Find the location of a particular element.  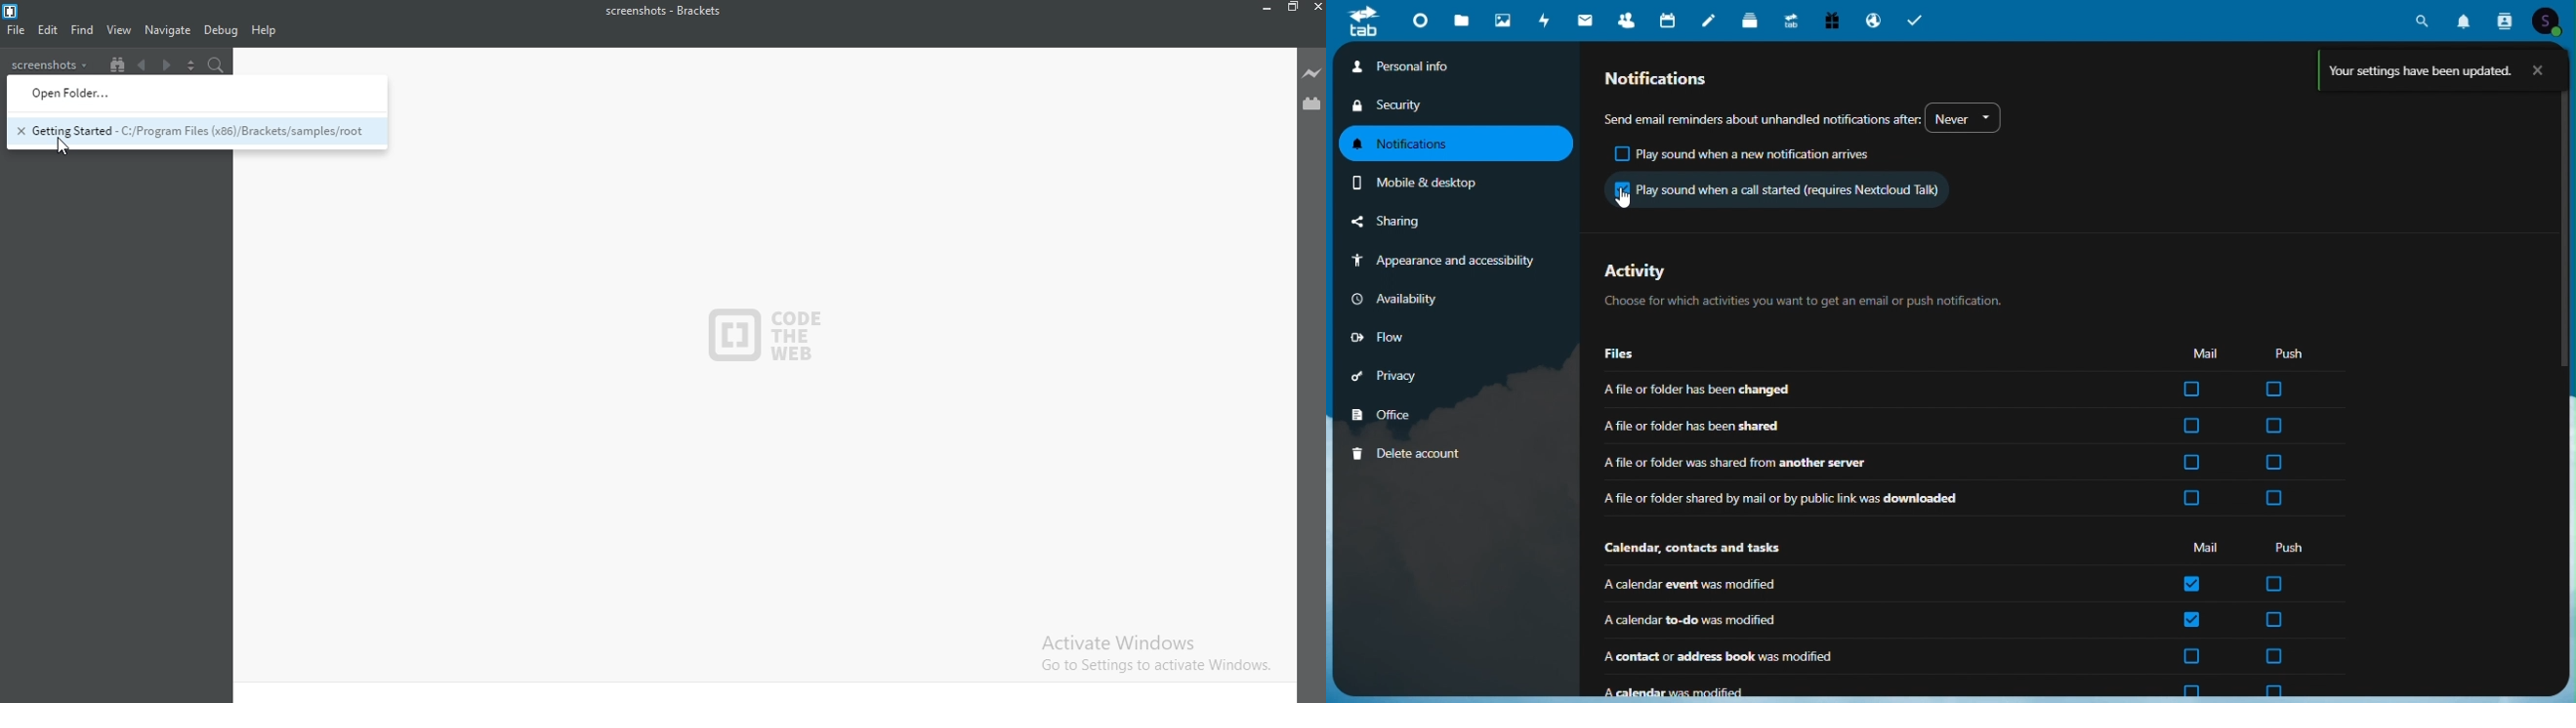

never is located at coordinates (1963, 116).